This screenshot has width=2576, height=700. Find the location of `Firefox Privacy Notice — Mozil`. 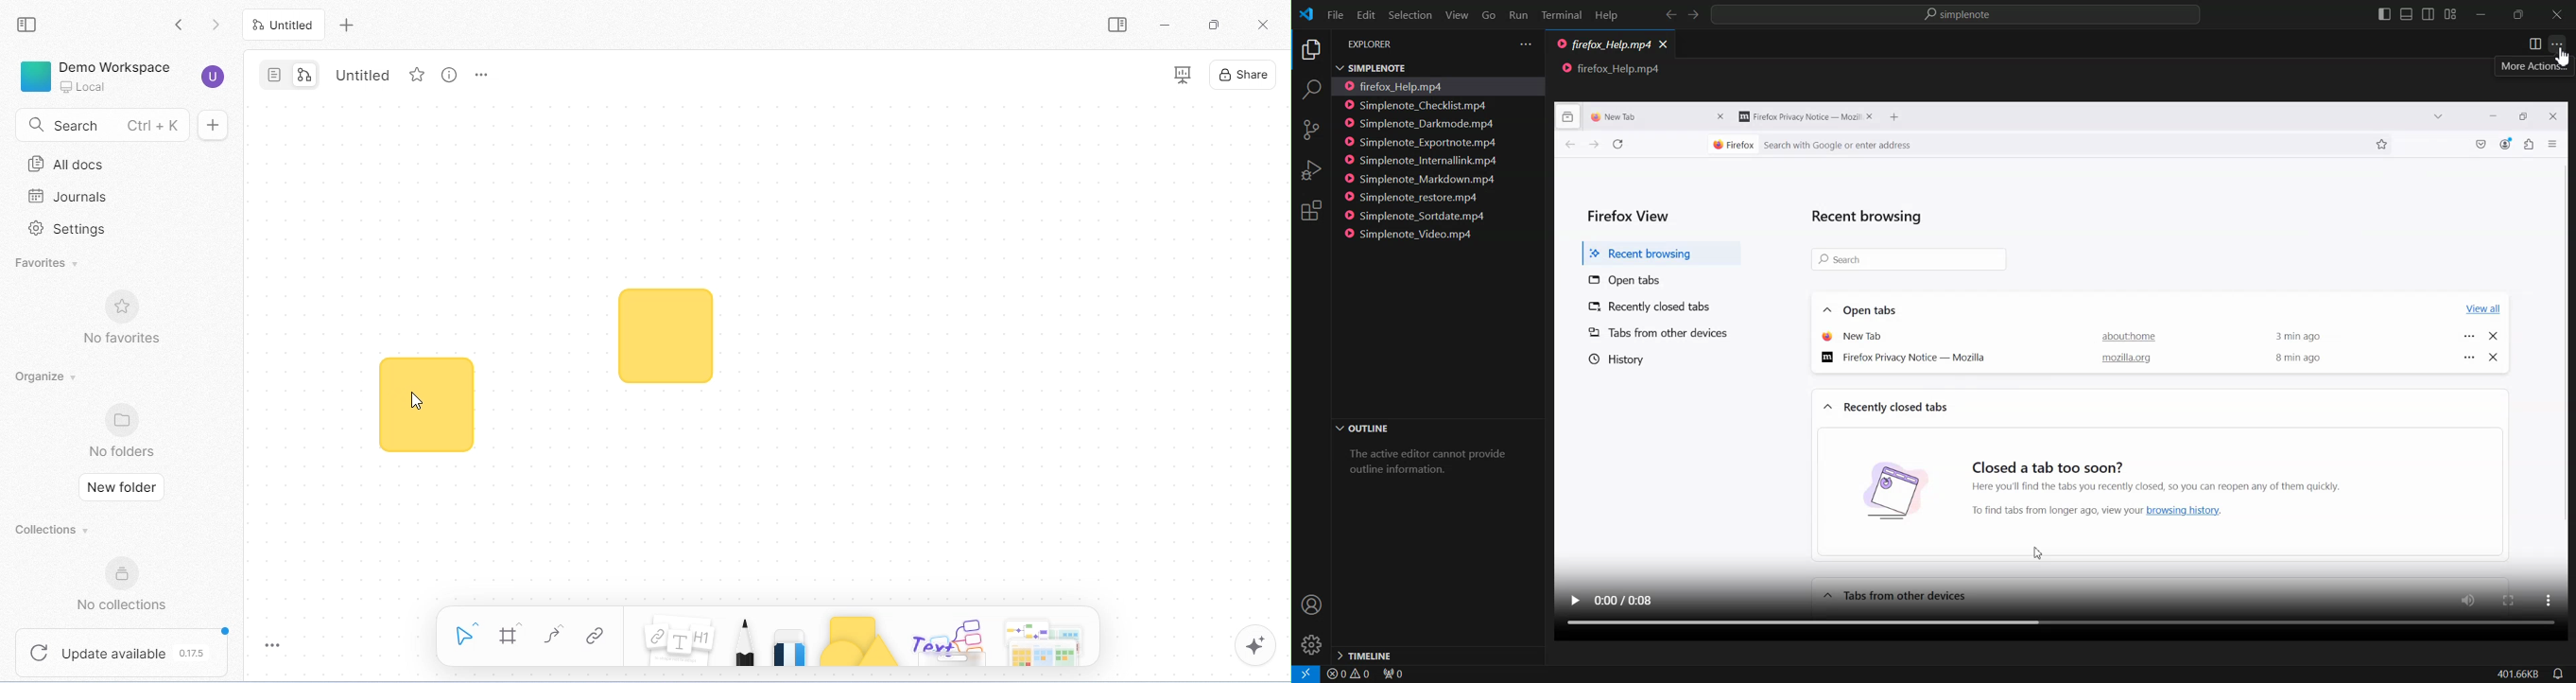

Firefox Privacy Notice — Mozil is located at coordinates (1798, 117).